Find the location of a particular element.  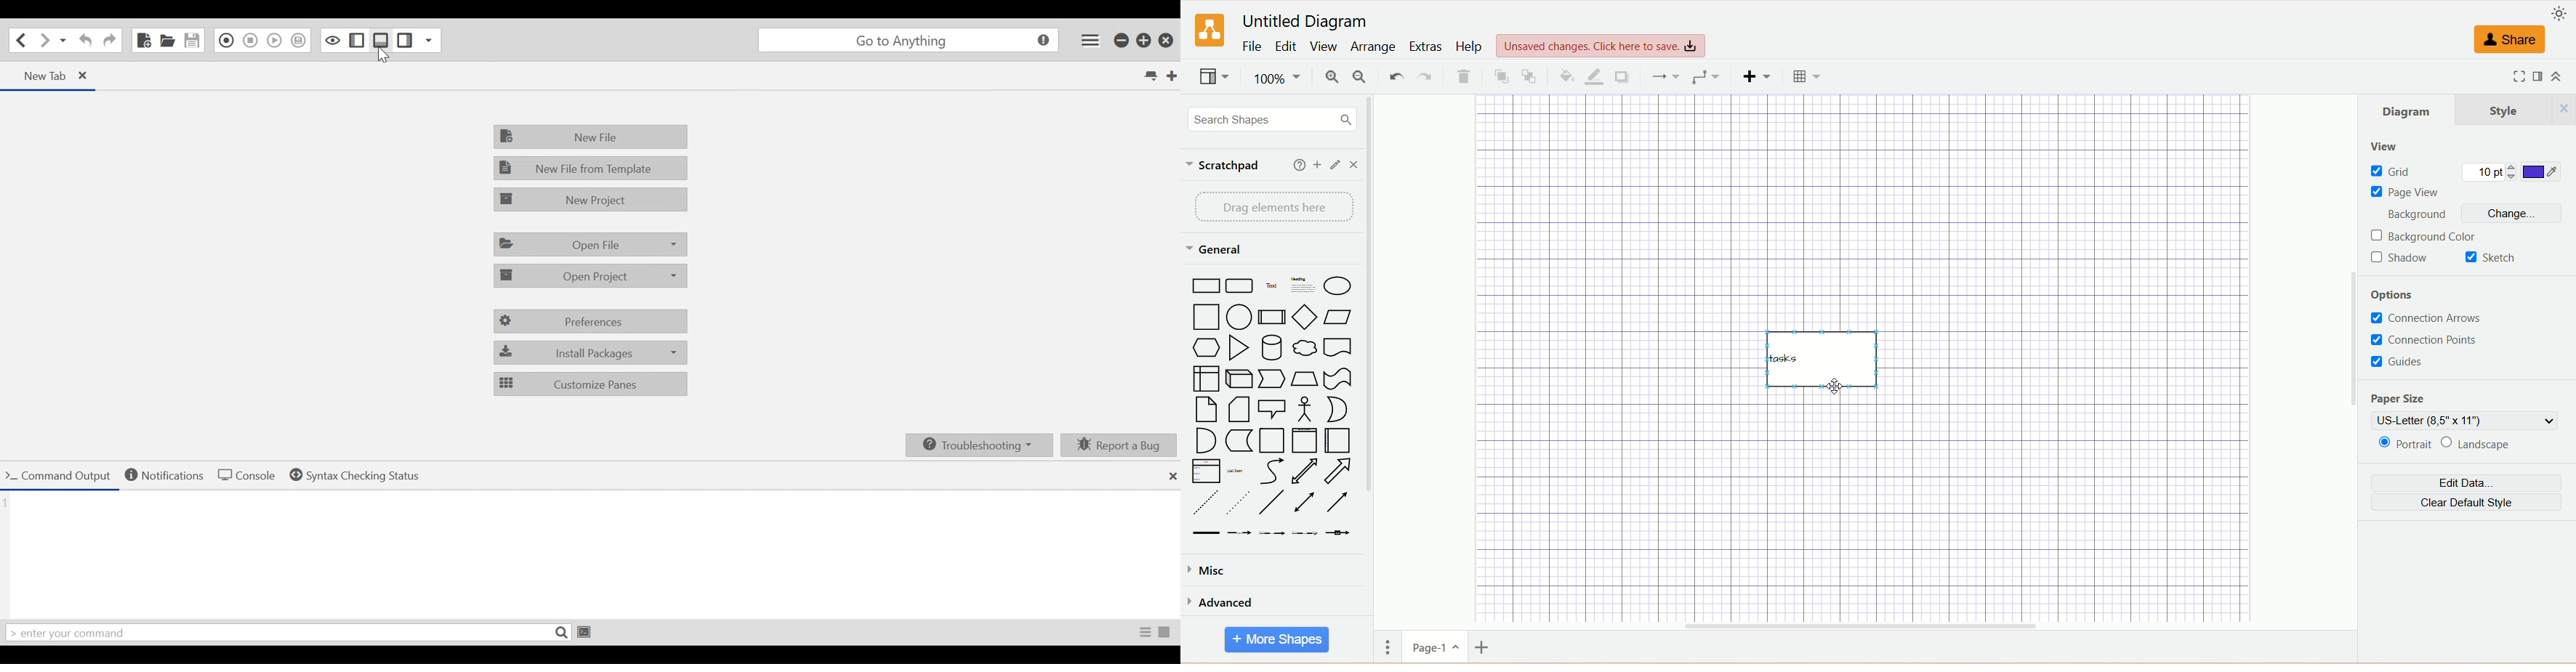

view is located at coordinates (1213, 76).